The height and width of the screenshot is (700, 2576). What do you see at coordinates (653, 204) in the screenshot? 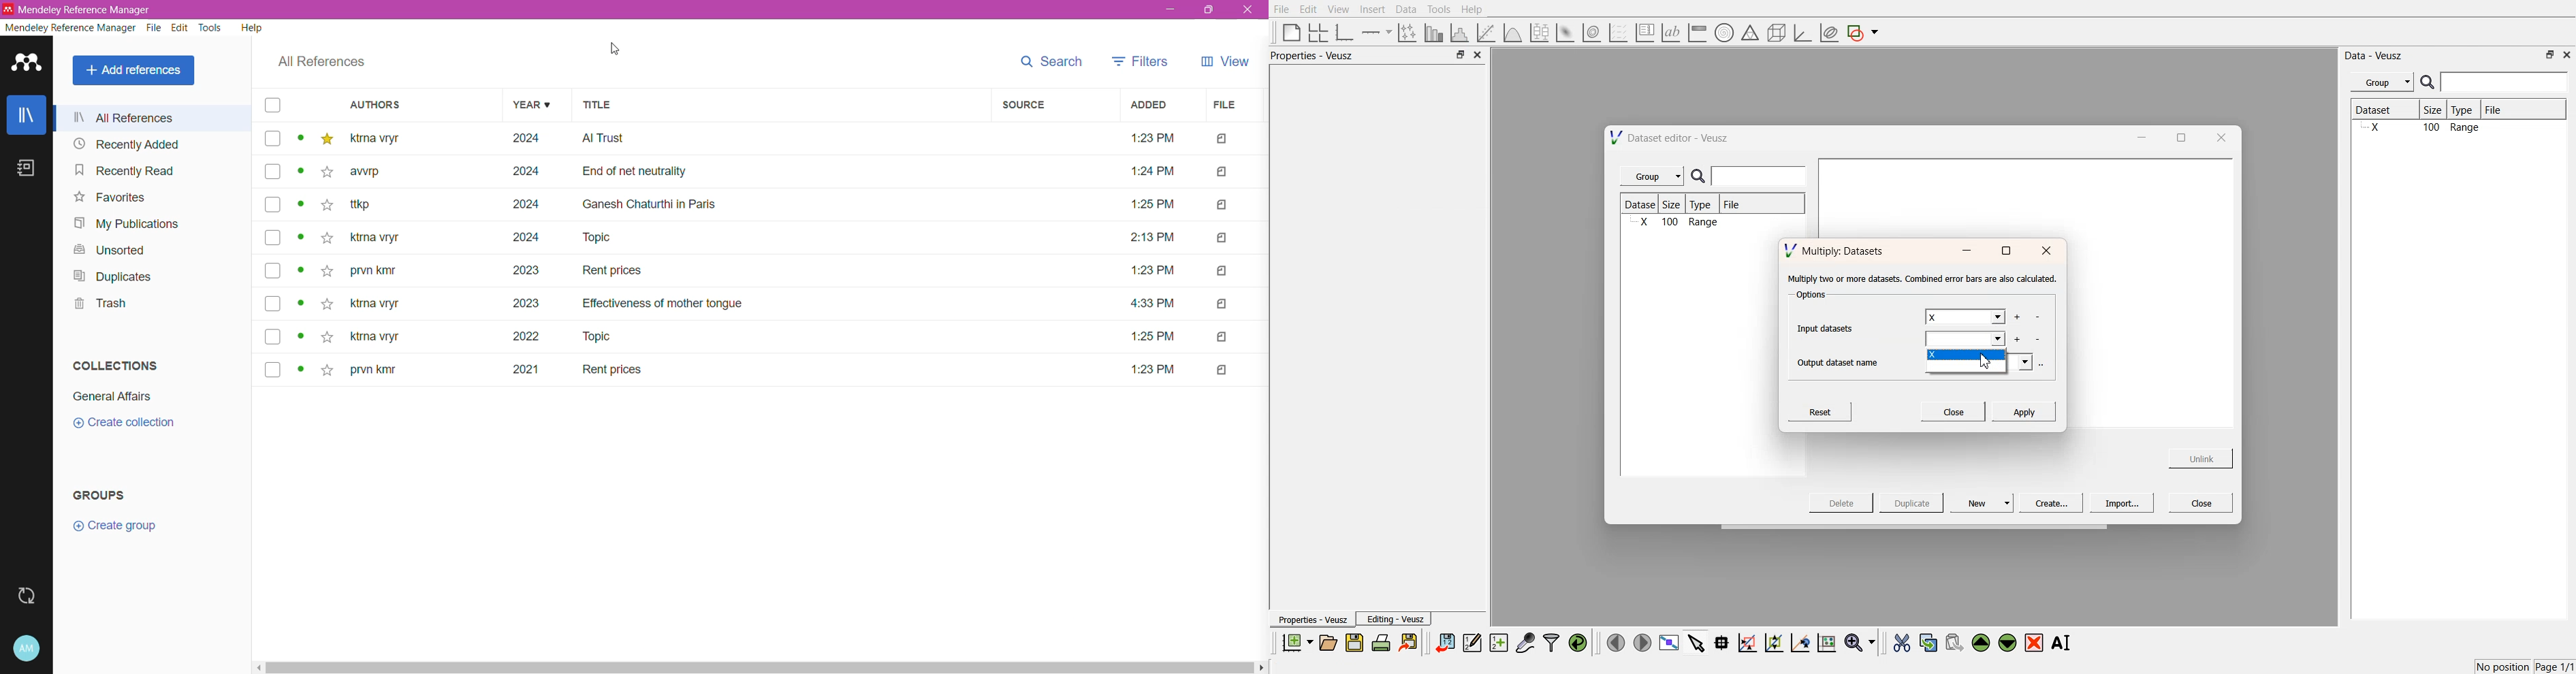
I see `ganesh chaturthi in paris` at bounding box center [653, 204].